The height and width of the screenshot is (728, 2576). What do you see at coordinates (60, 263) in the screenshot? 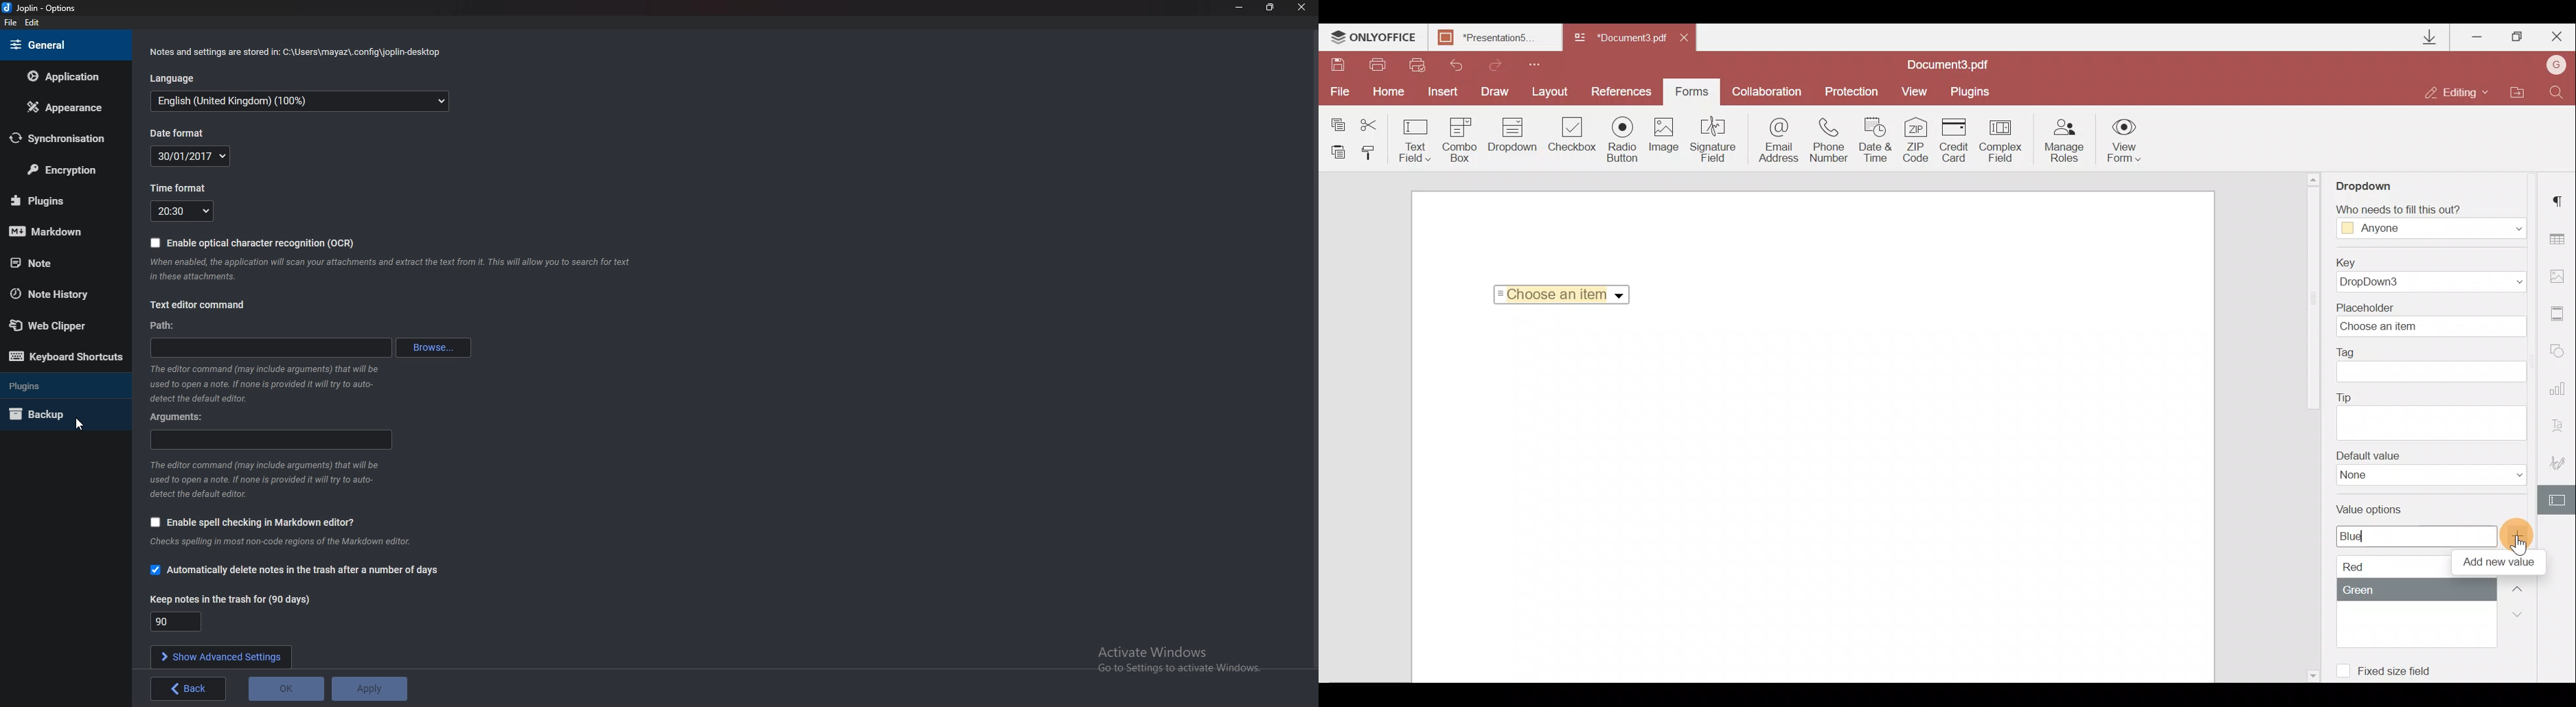
I see `note` at bounding box center [60, 263].